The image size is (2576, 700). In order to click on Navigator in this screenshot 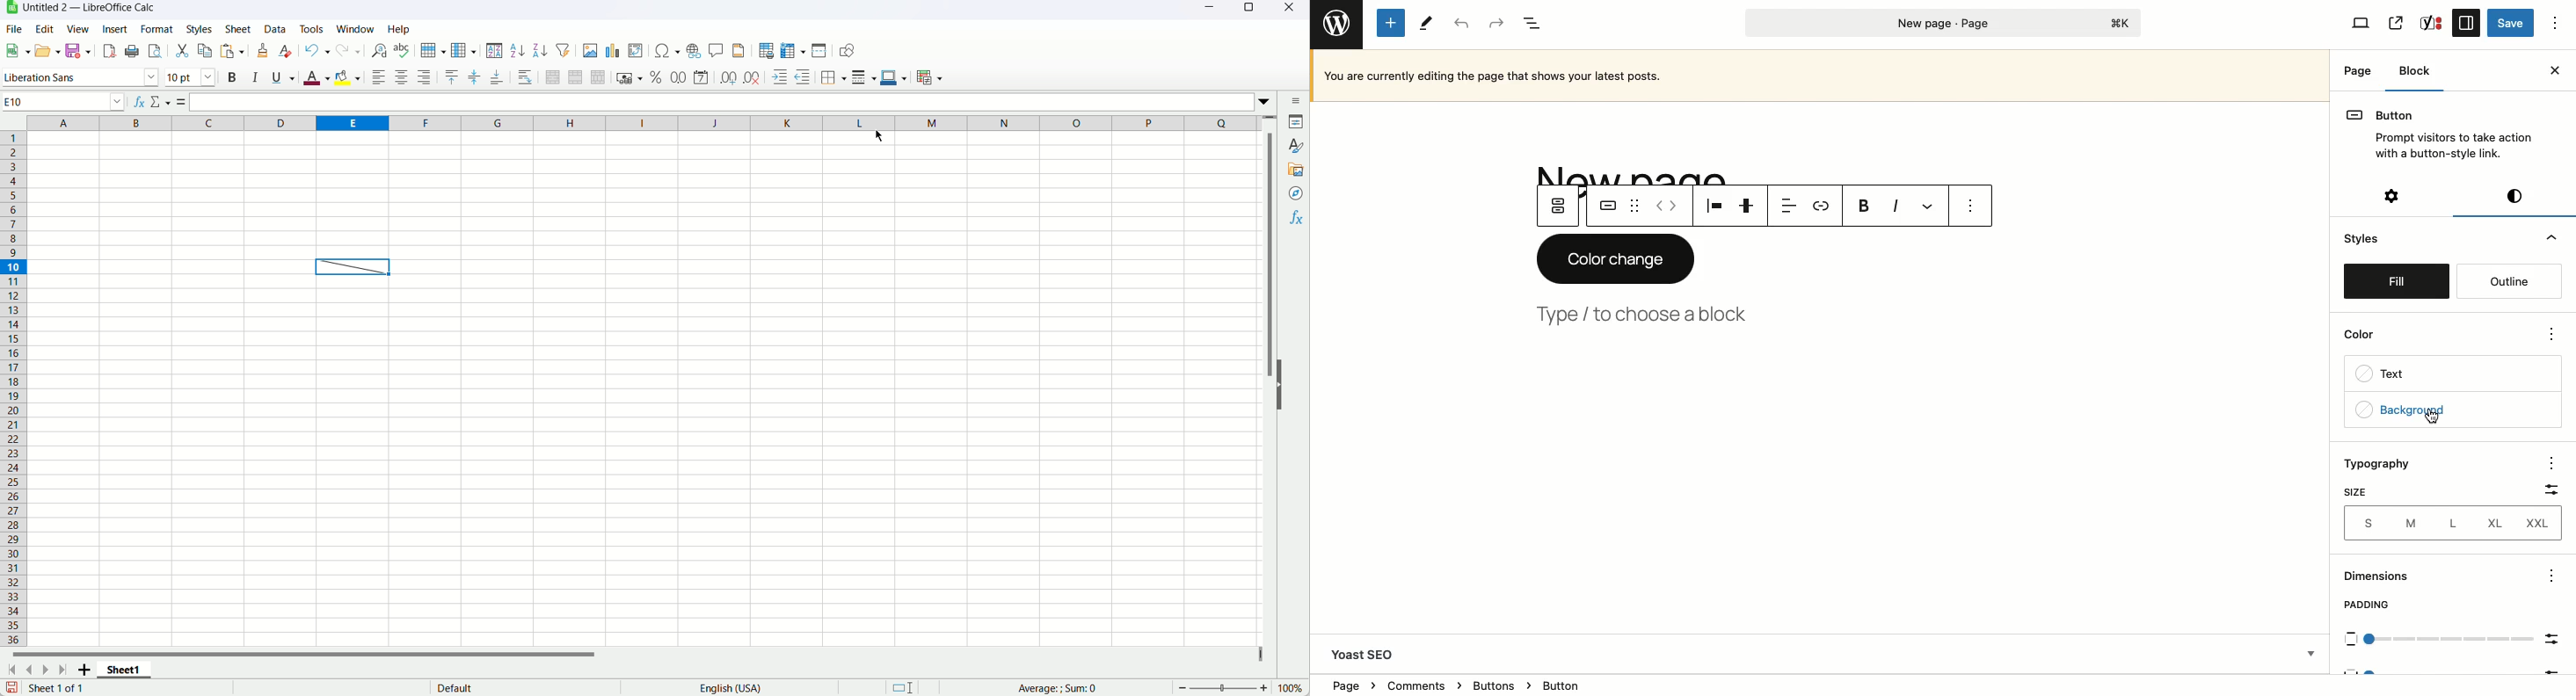, I will do `click(1297, 193)`.